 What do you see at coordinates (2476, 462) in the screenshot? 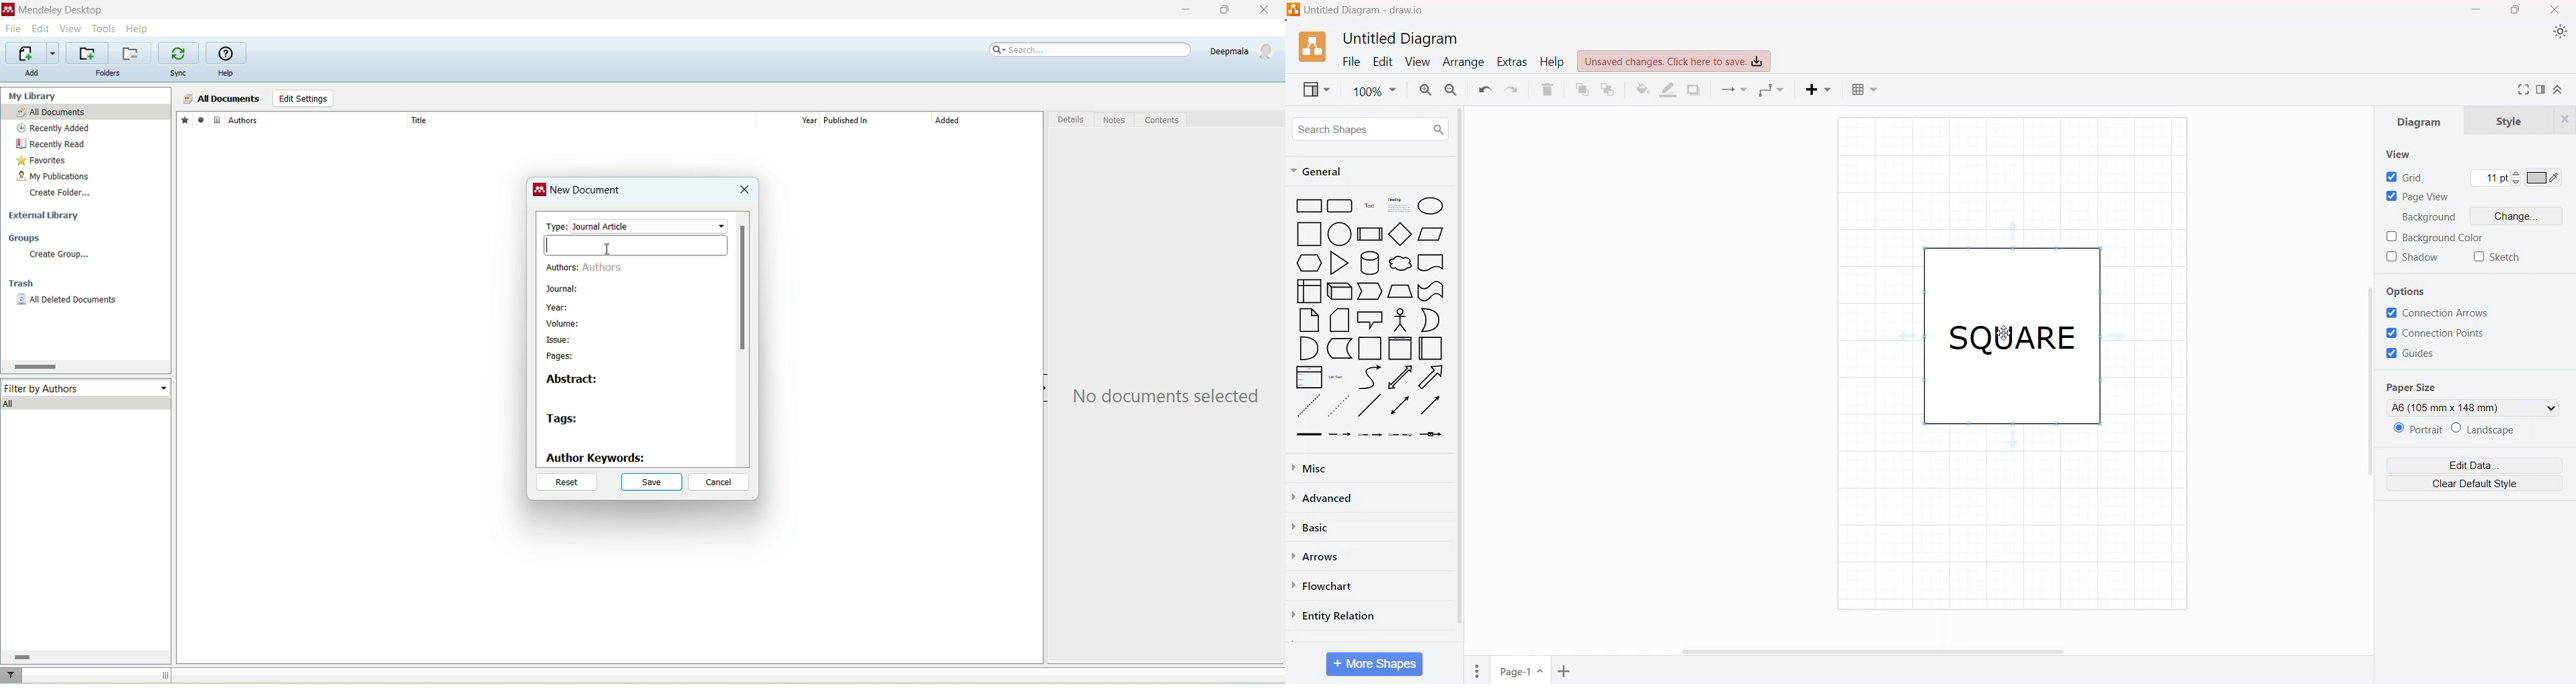
I see `Edit Data` at bounding box center [2476, 462].